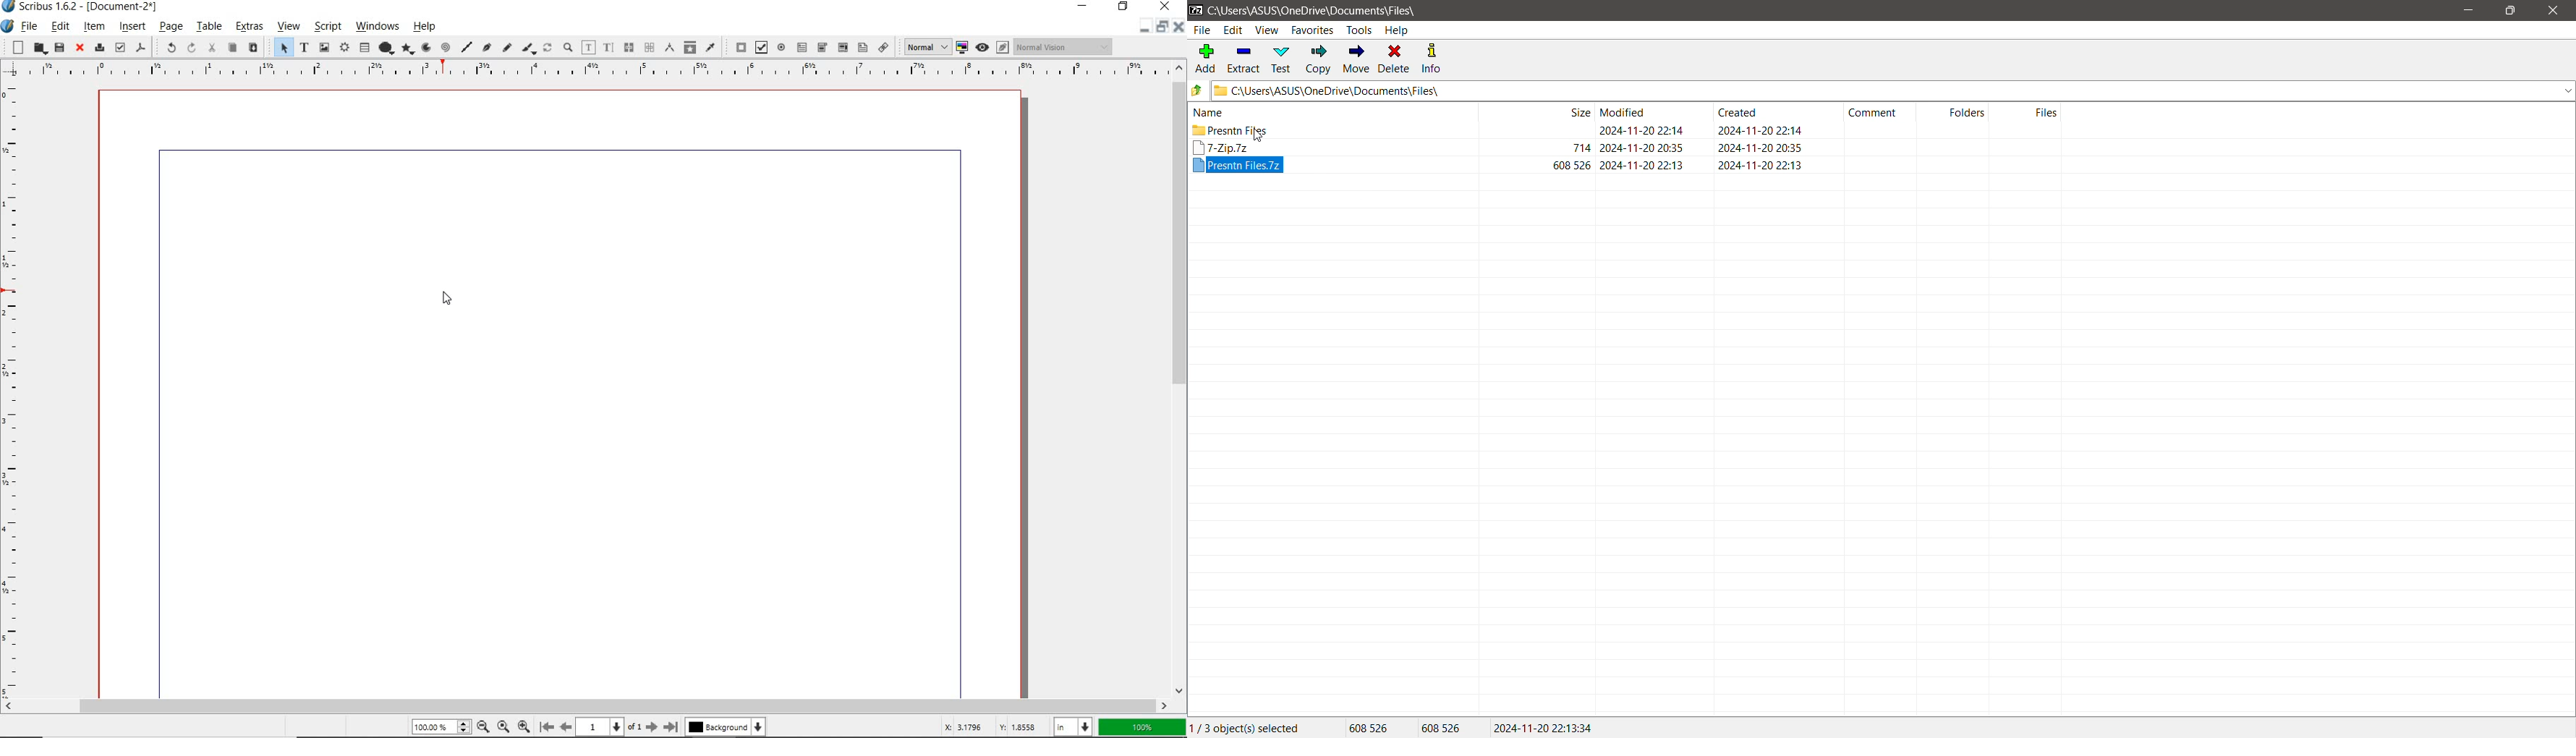  What do you see at coordinates (711, 47) in the screenshot?
I see `eye dropper` at bounding box center [711, 47].